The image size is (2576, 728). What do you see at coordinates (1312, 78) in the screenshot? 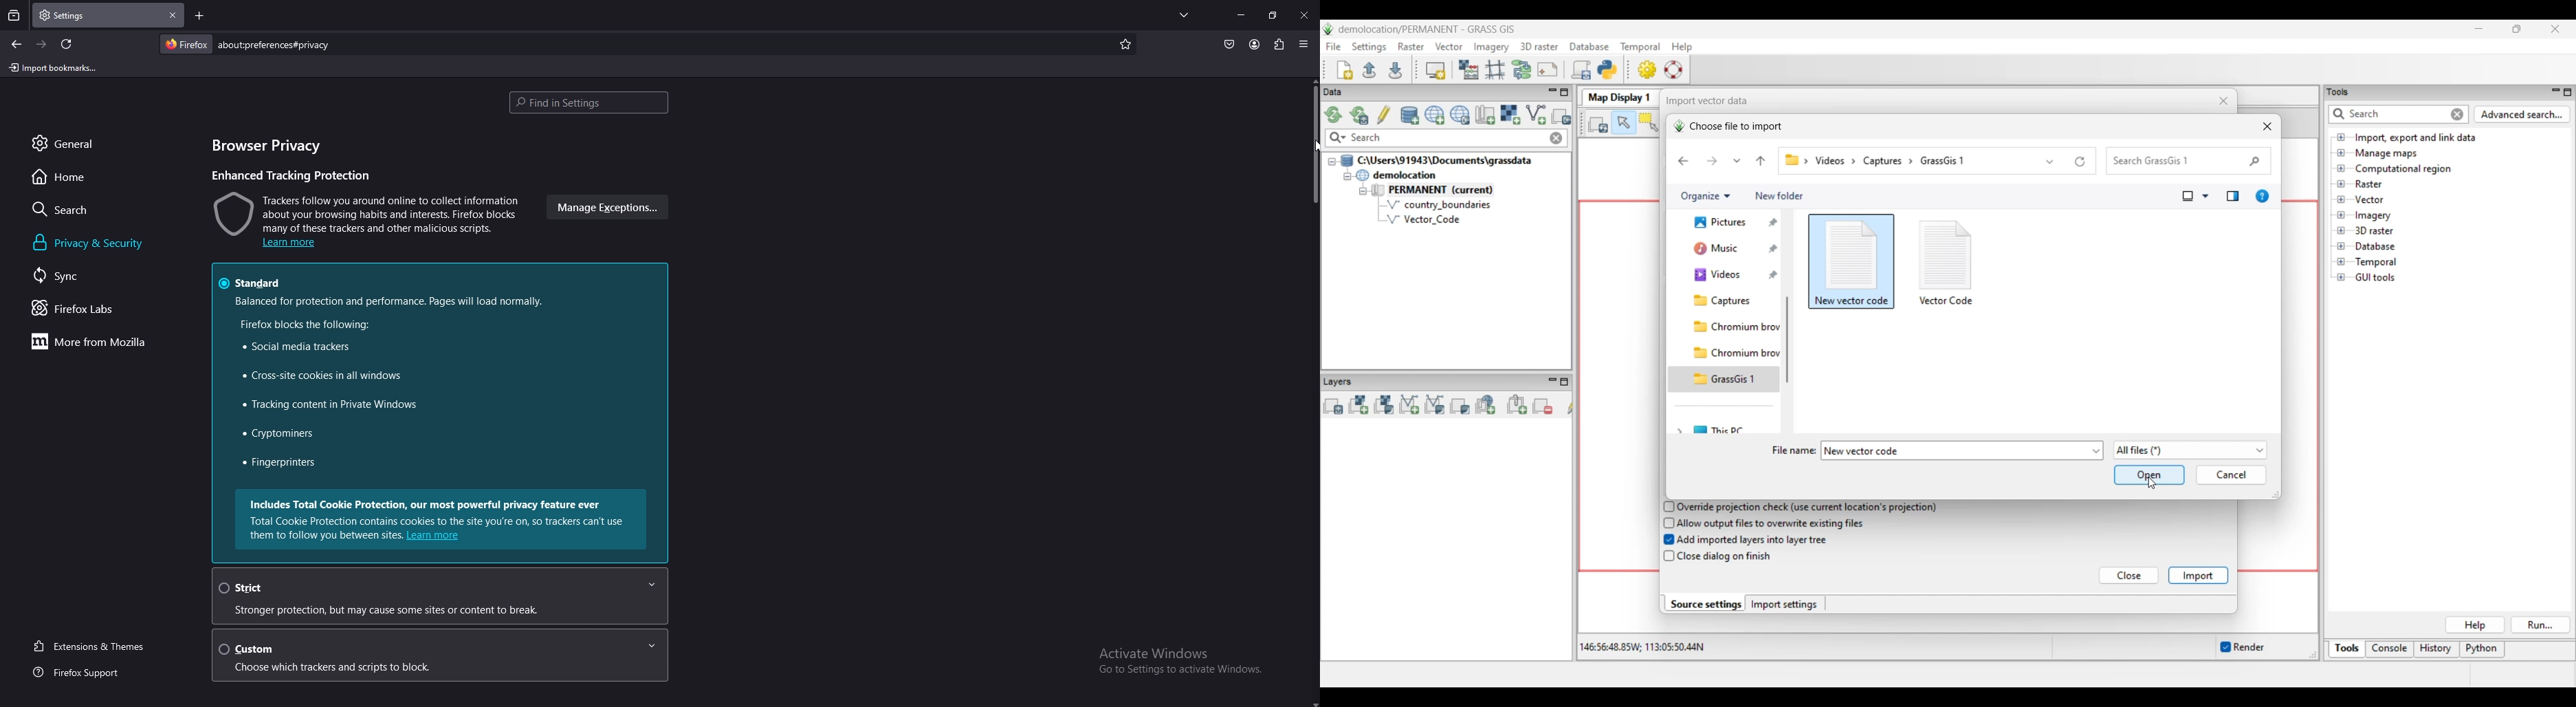
I see `scroll up` at bounding box center [1312, 78].